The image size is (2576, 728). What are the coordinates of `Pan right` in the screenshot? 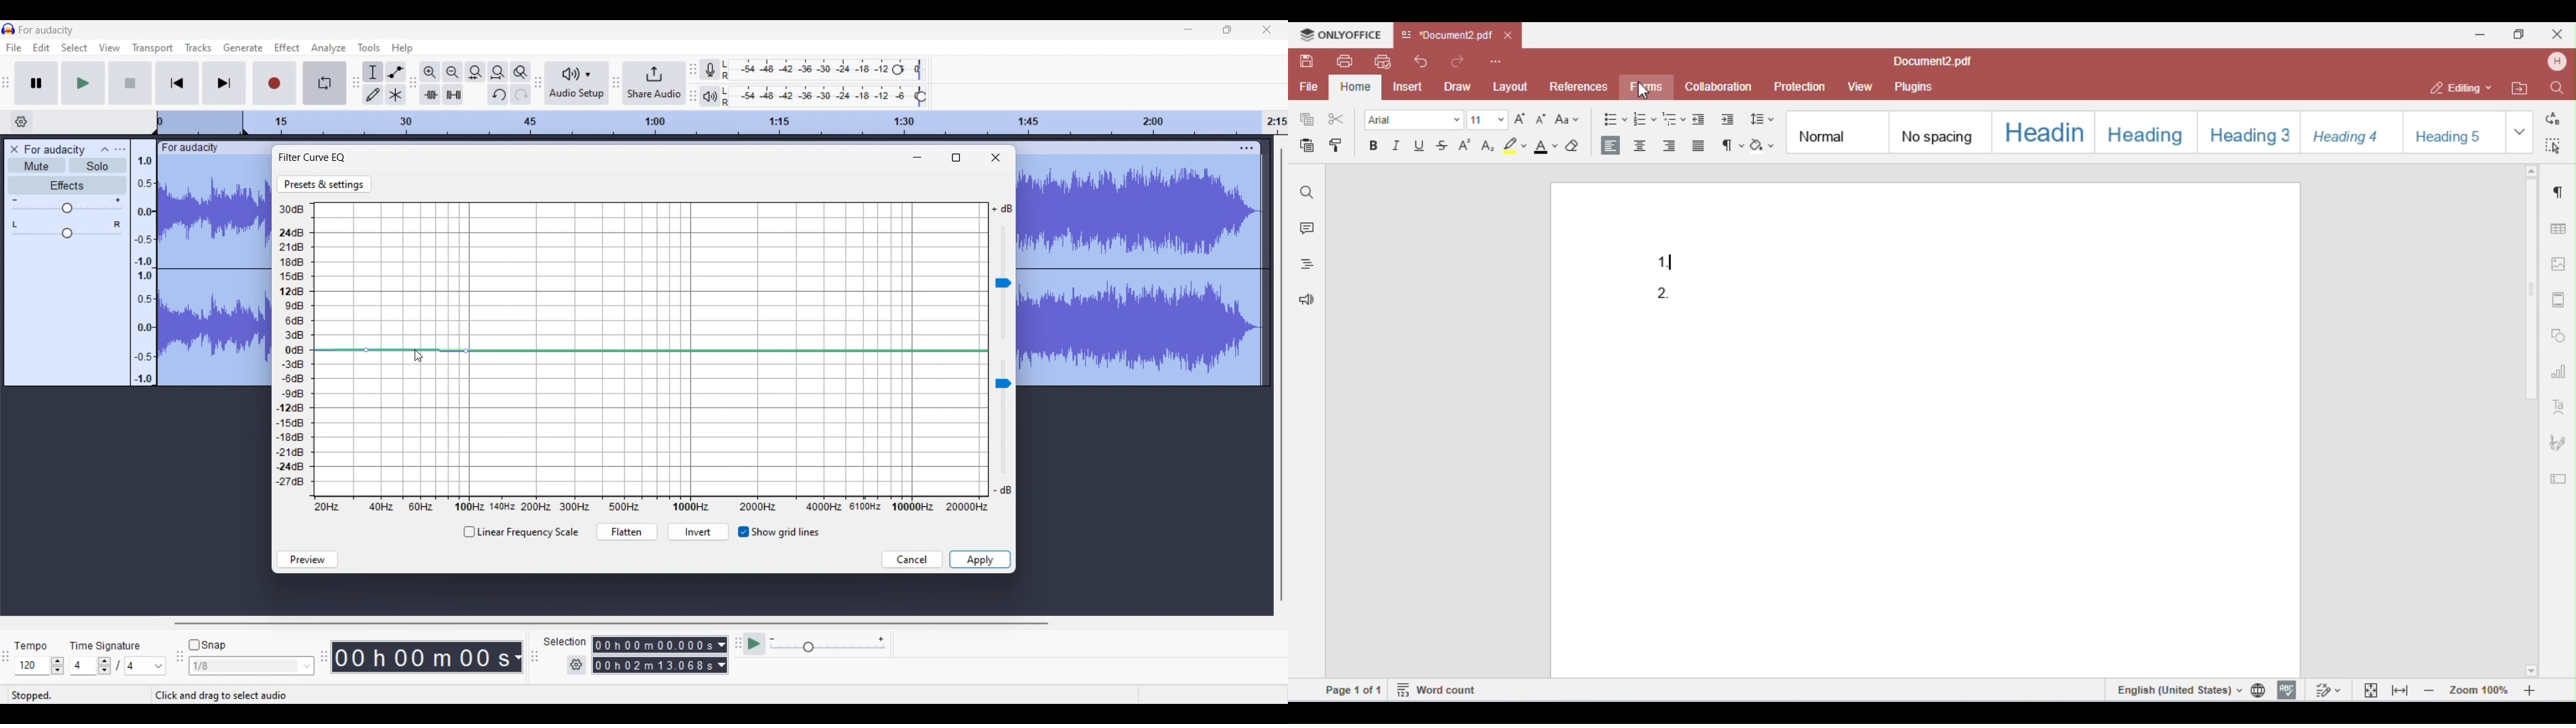 It's located at (117, 225).